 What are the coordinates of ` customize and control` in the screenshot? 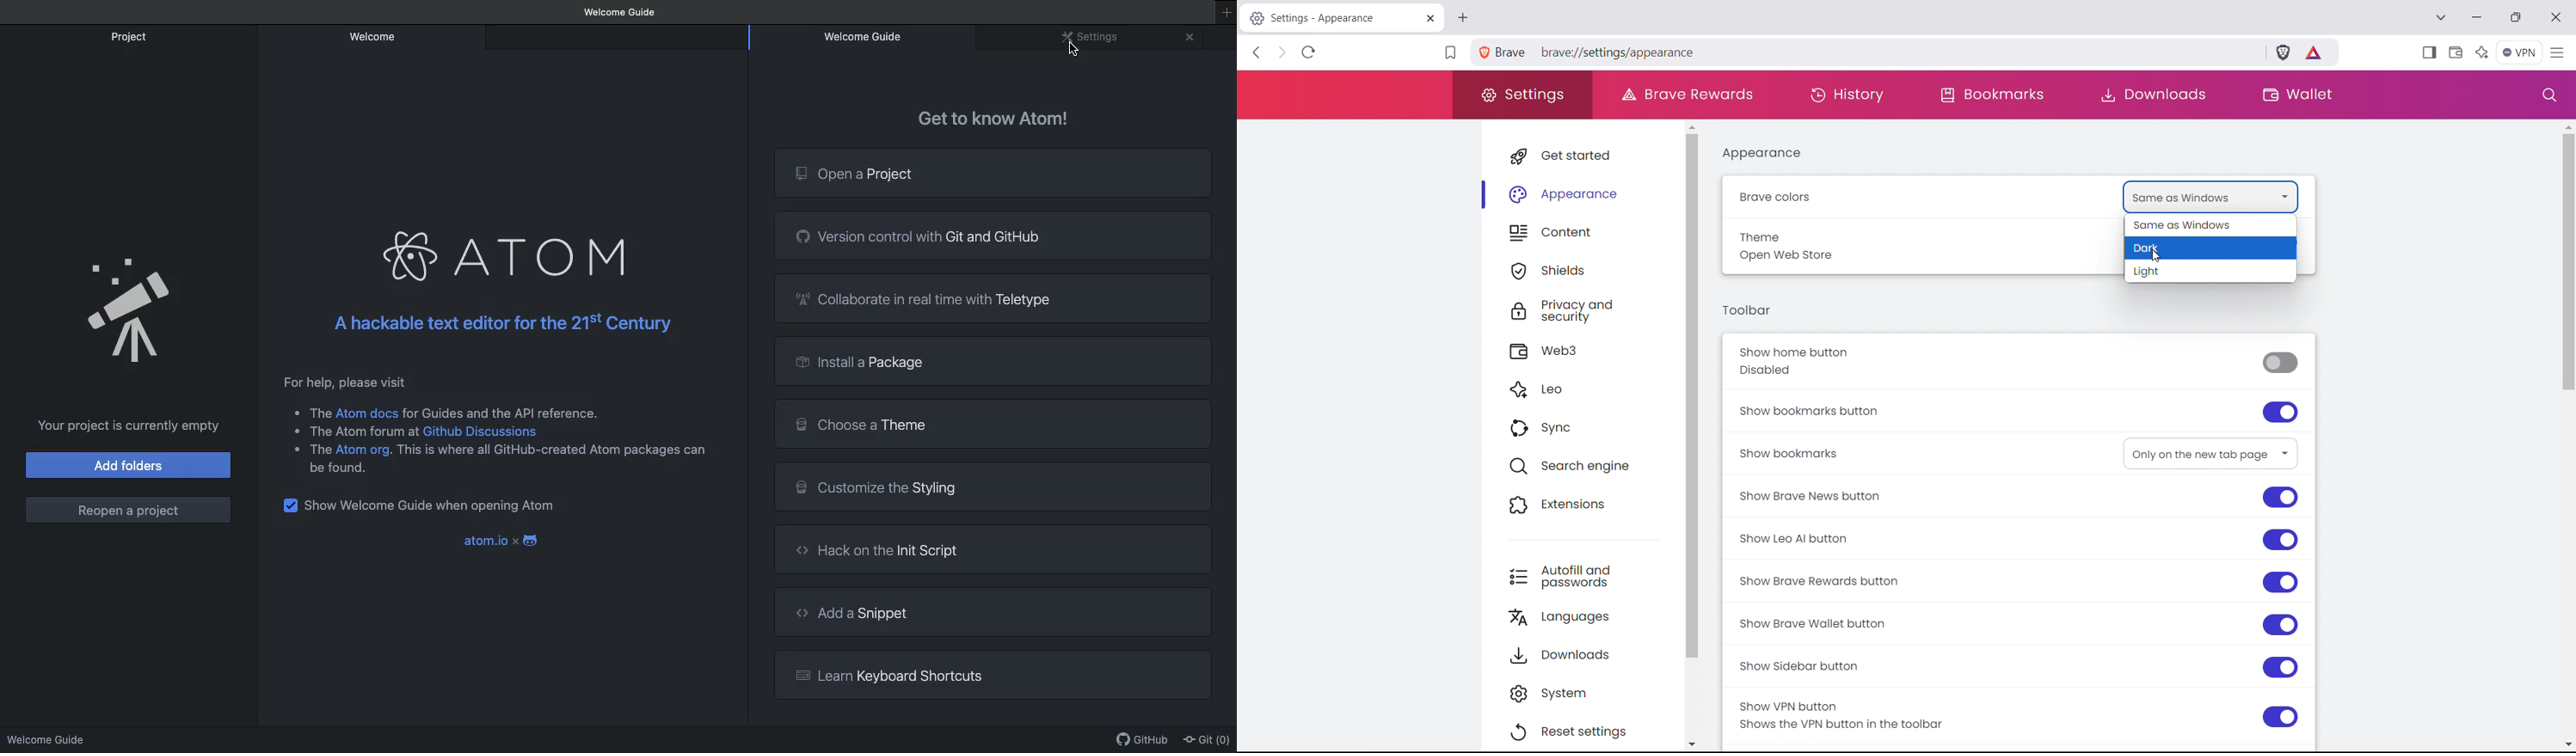 It's located at (2559, 52).